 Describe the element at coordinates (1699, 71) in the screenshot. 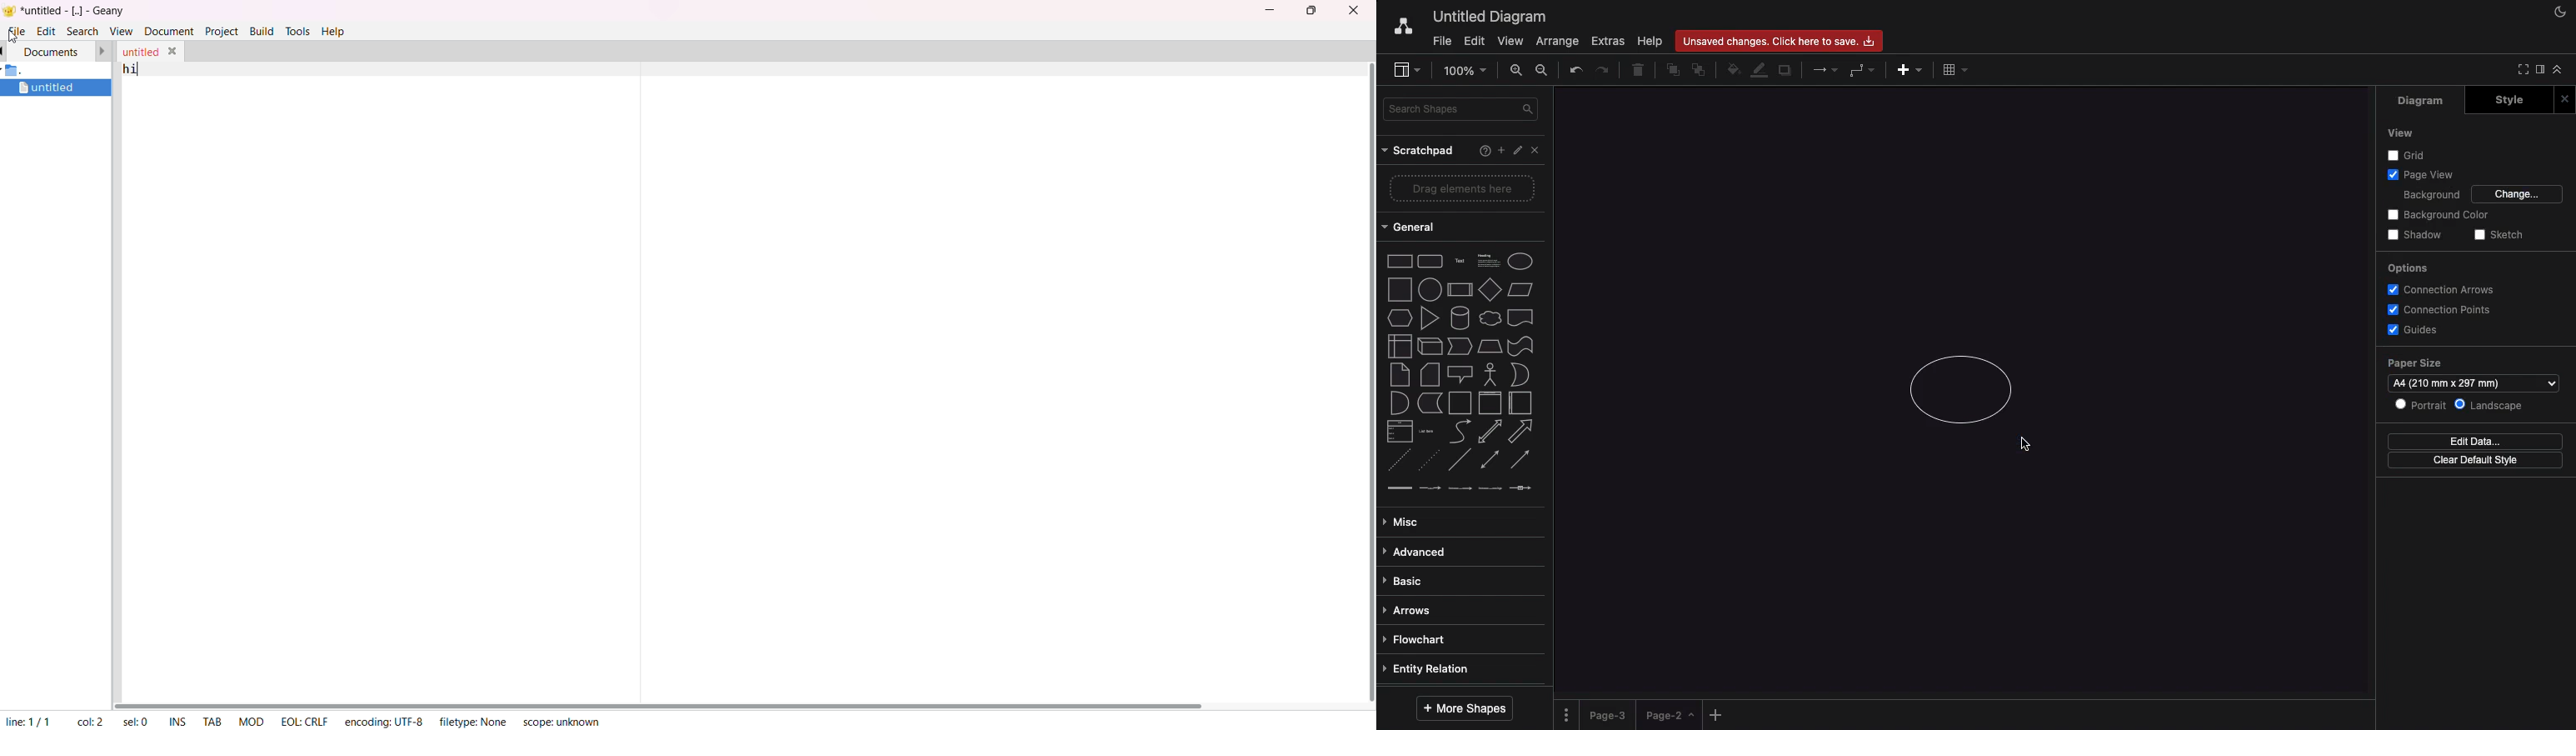

I see `To back` at that location.